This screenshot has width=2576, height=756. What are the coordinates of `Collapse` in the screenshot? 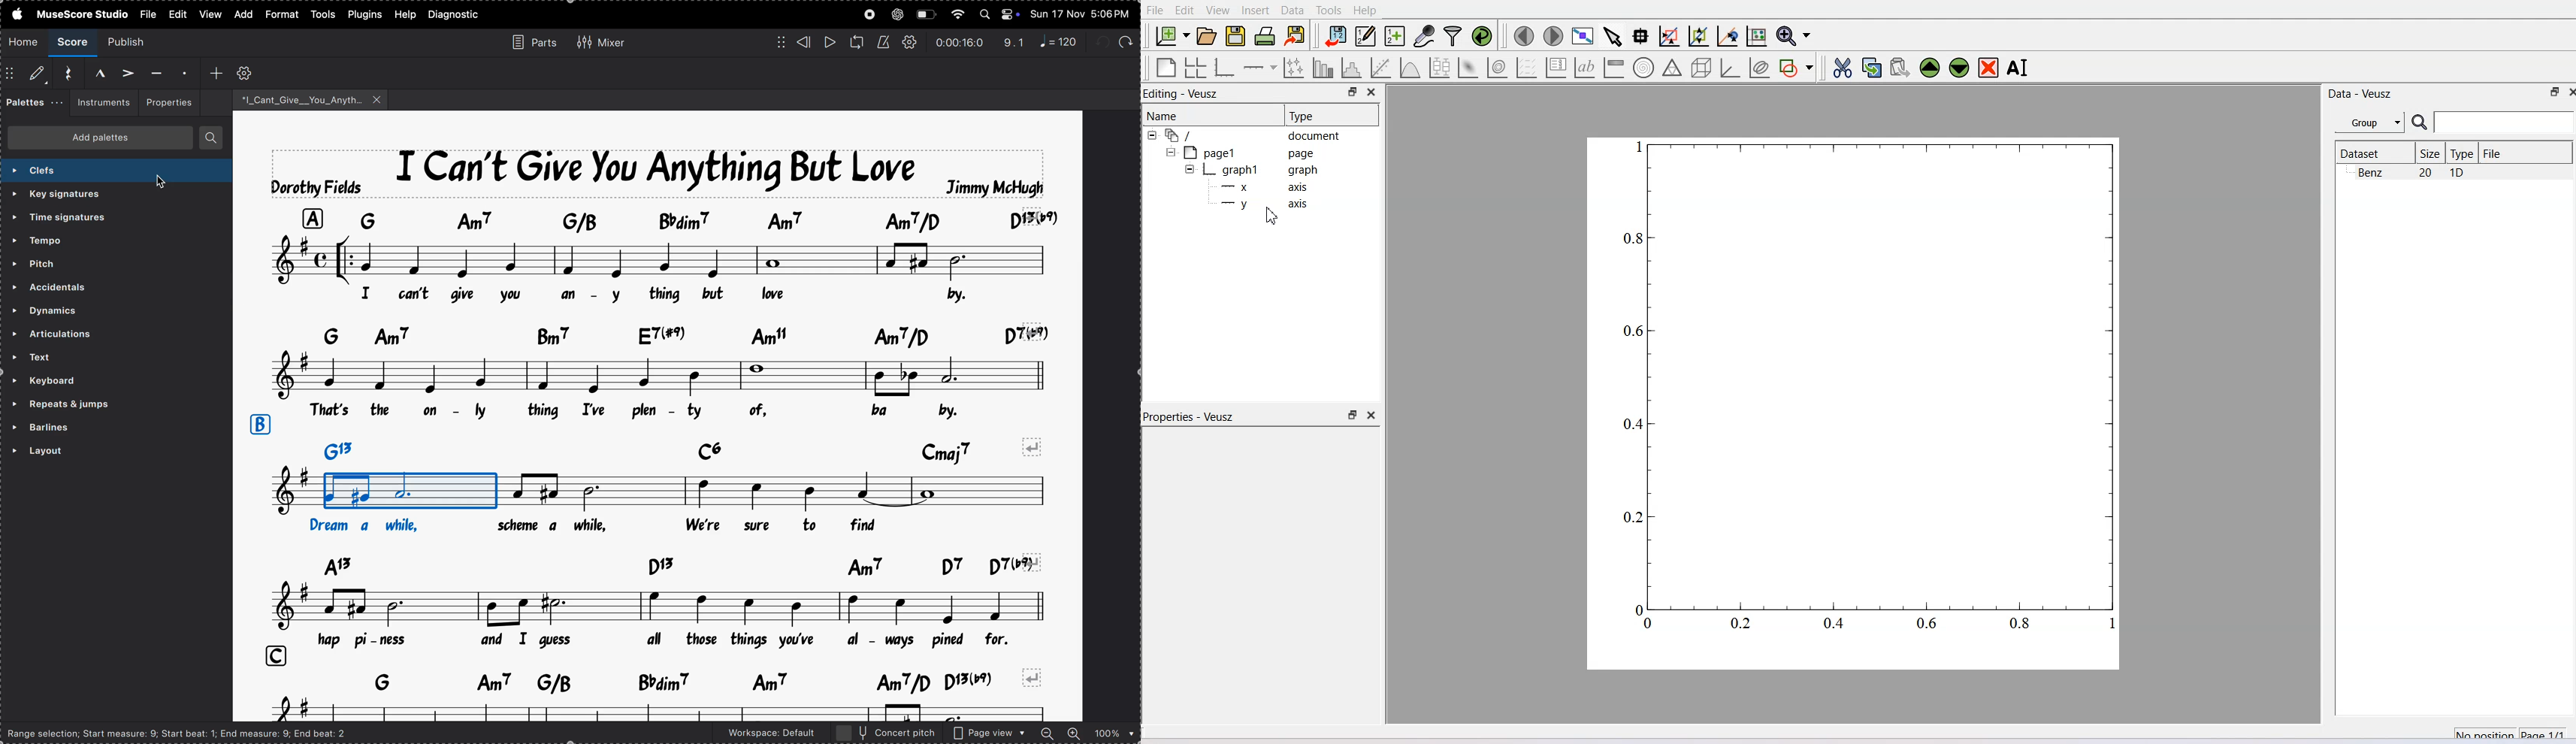 It's located at (1172, 152).